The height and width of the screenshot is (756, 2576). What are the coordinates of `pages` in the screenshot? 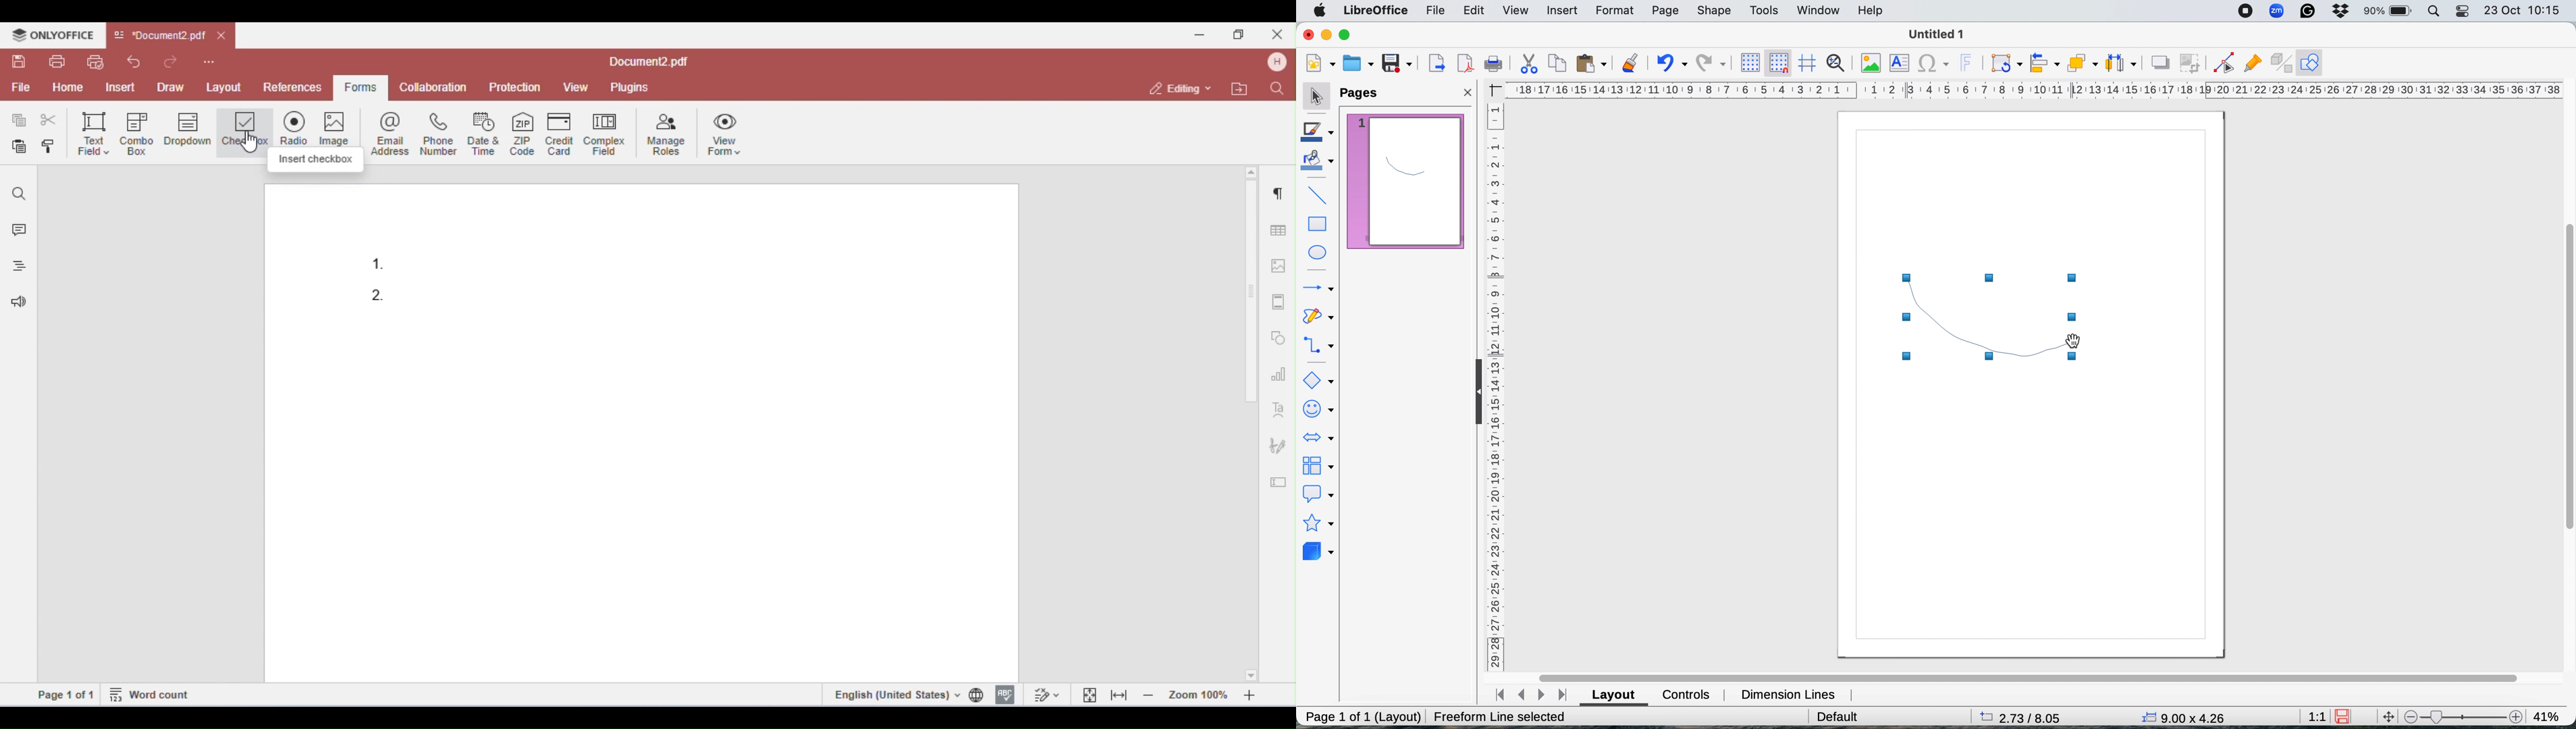 It's located at (1365, 93).